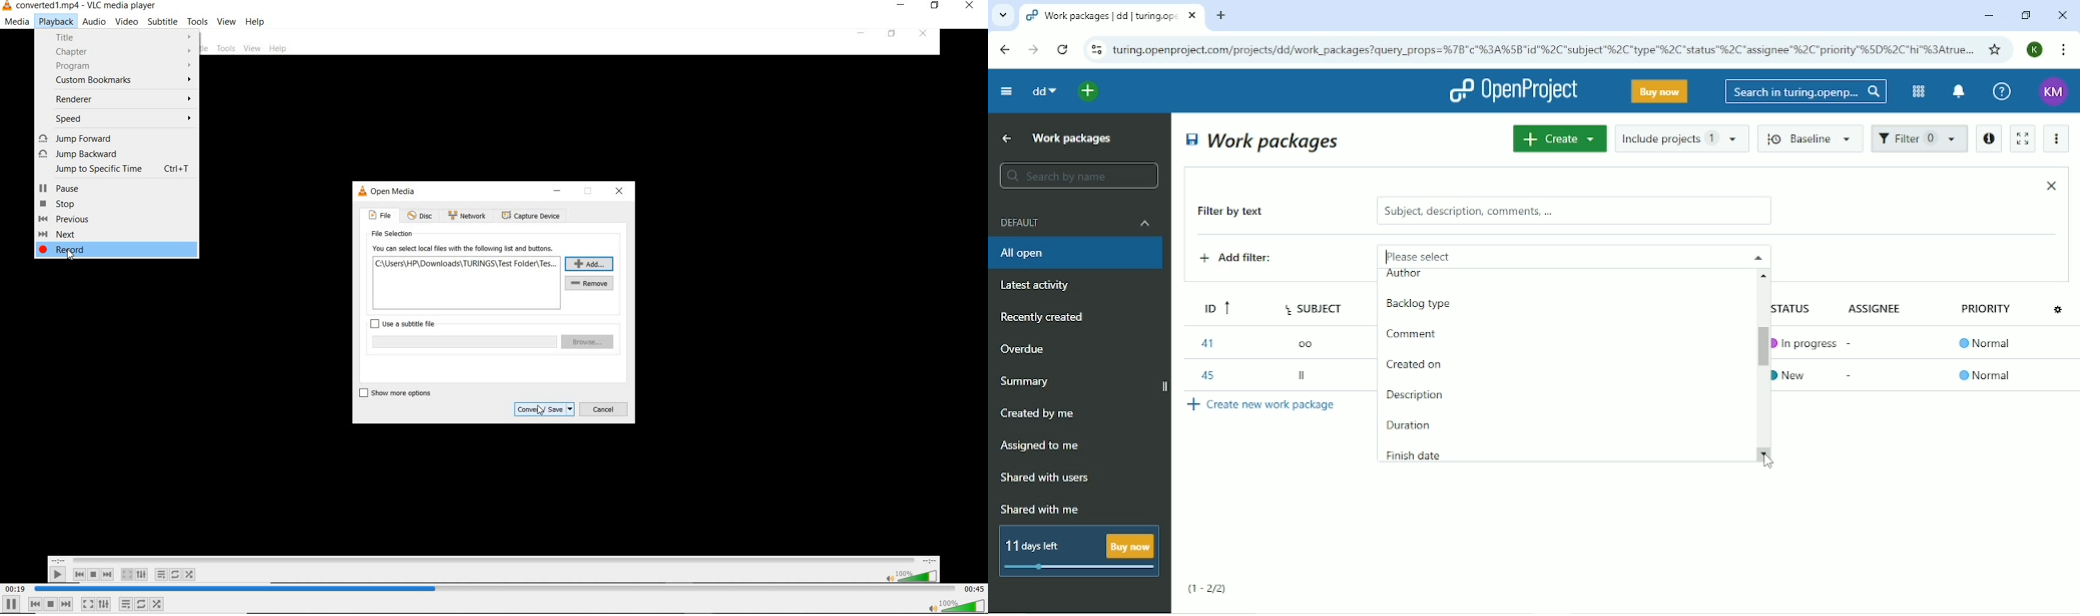 This screenshot has height=616, width=2100. I want to click on New tab, so click(1221, 16).